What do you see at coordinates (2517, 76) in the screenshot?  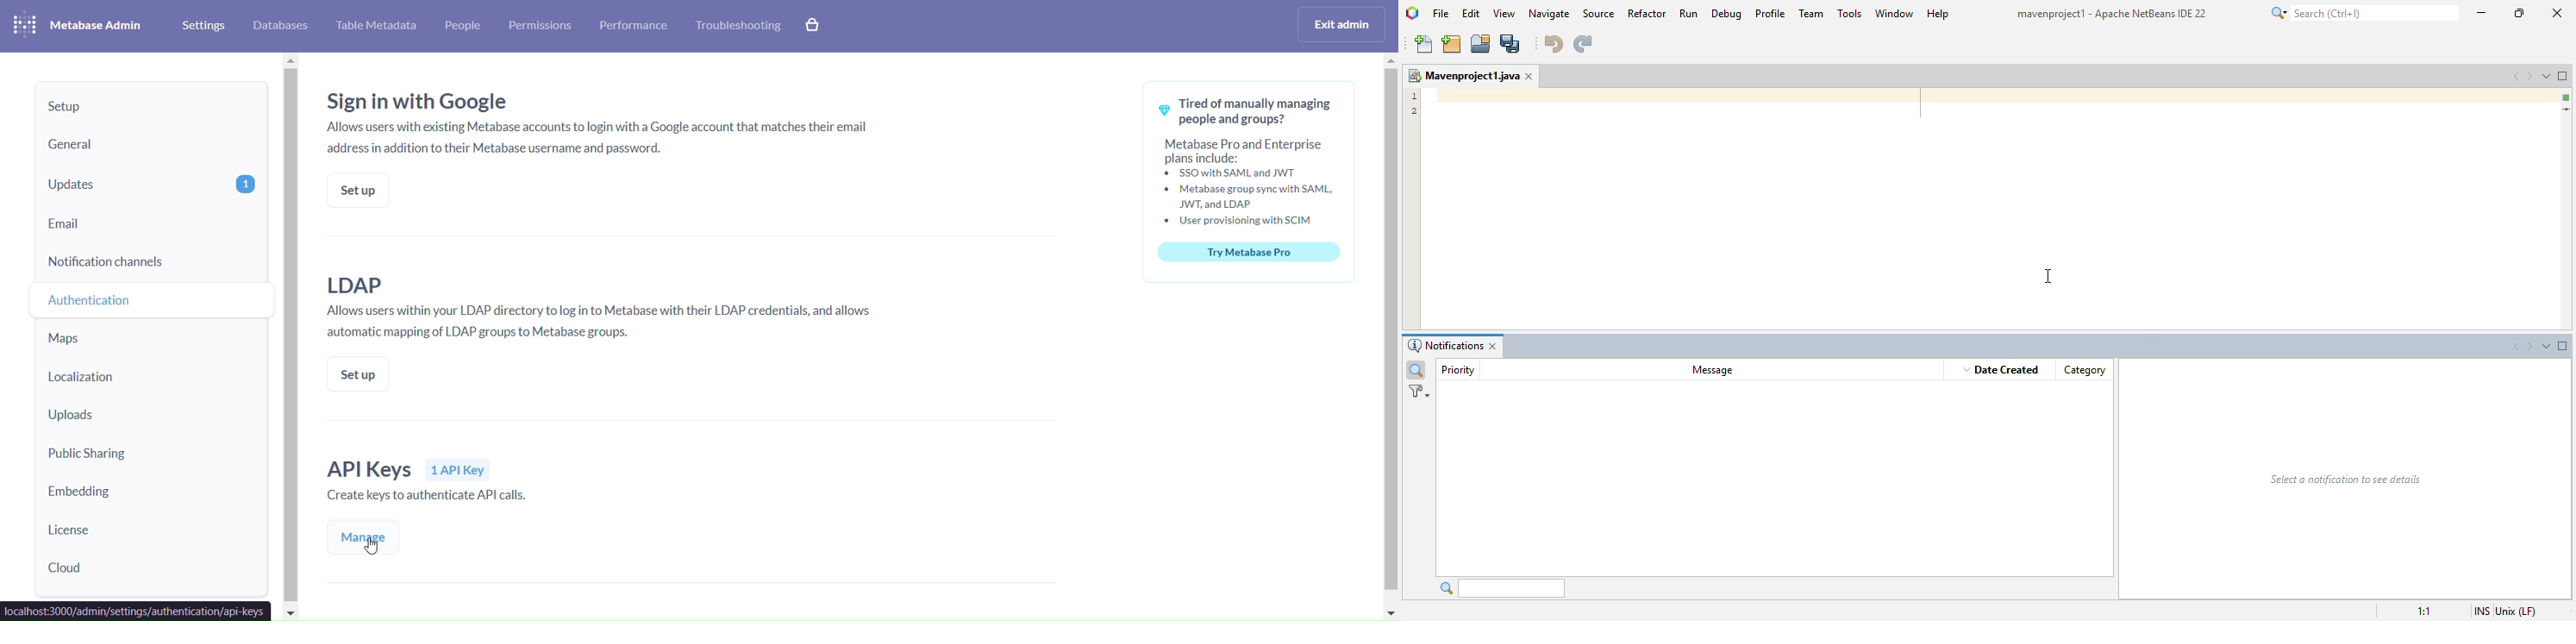 I see `scroll documents left` at bounding box center [2517, 76].